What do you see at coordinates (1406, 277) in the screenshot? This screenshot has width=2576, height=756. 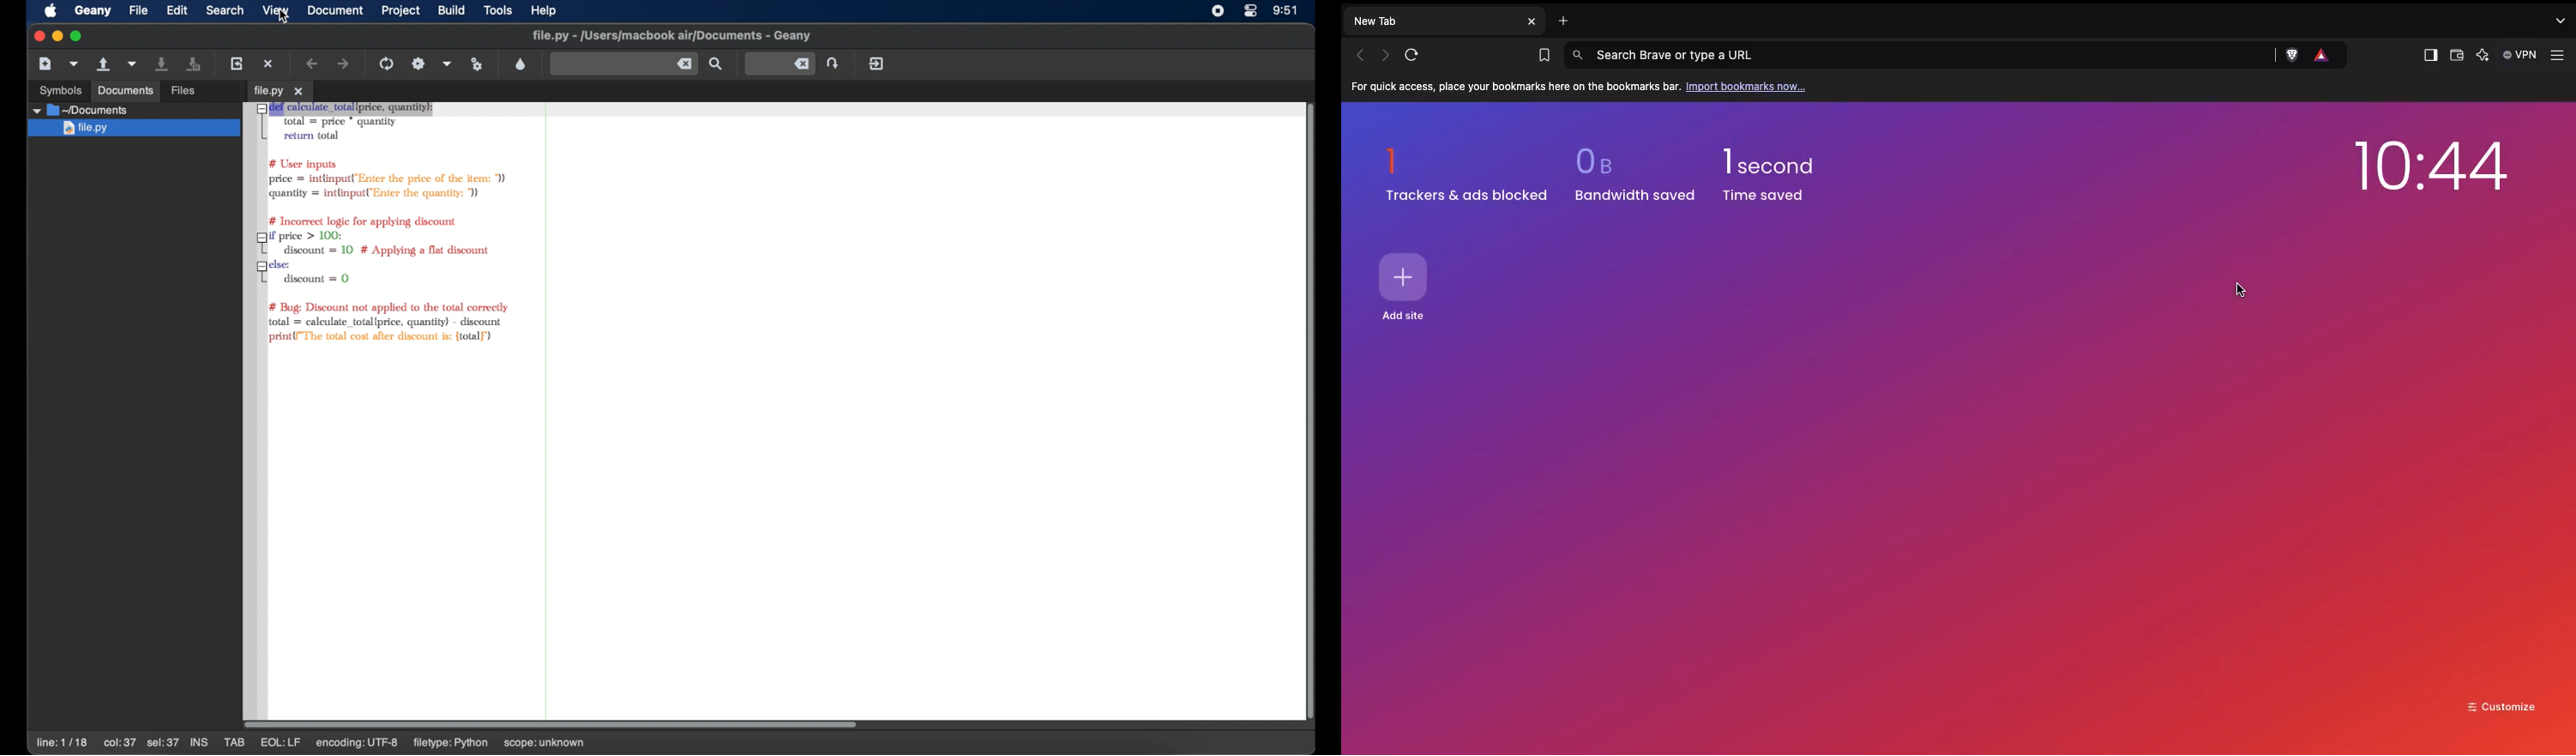 I see `Add site` at bounding box center [1406, 277].